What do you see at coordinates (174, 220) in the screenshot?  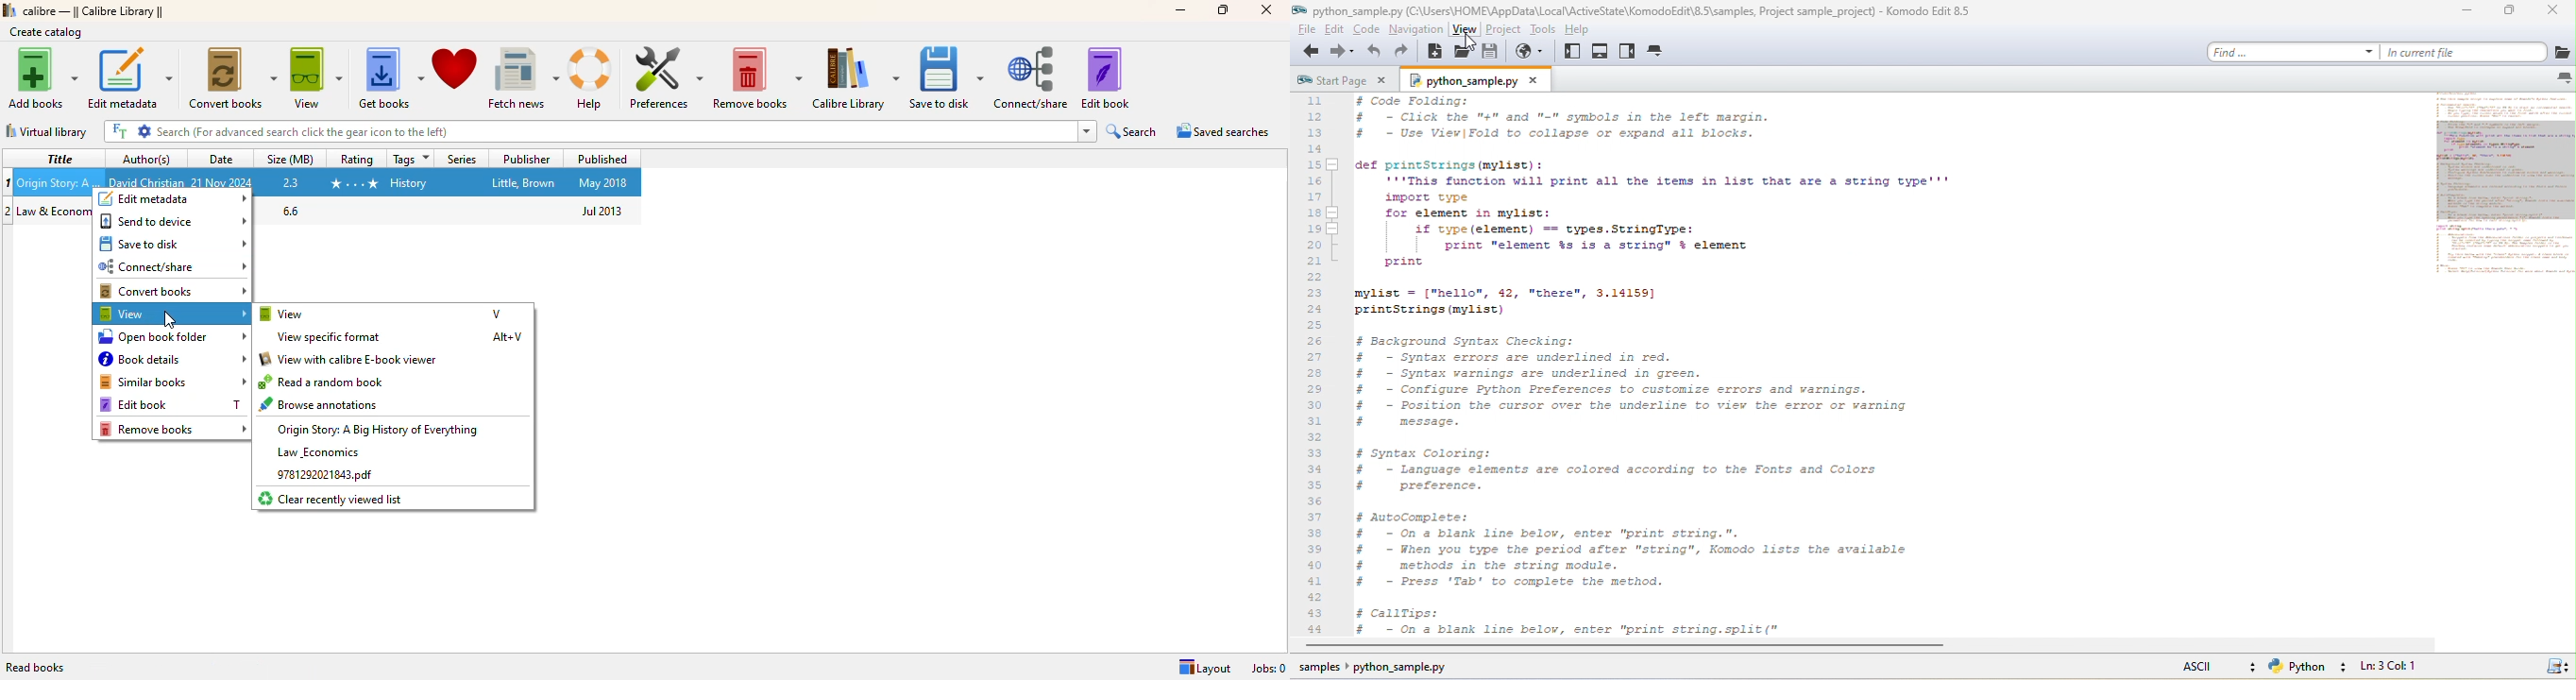 I see `send to device` at bounding box center [174, 220].